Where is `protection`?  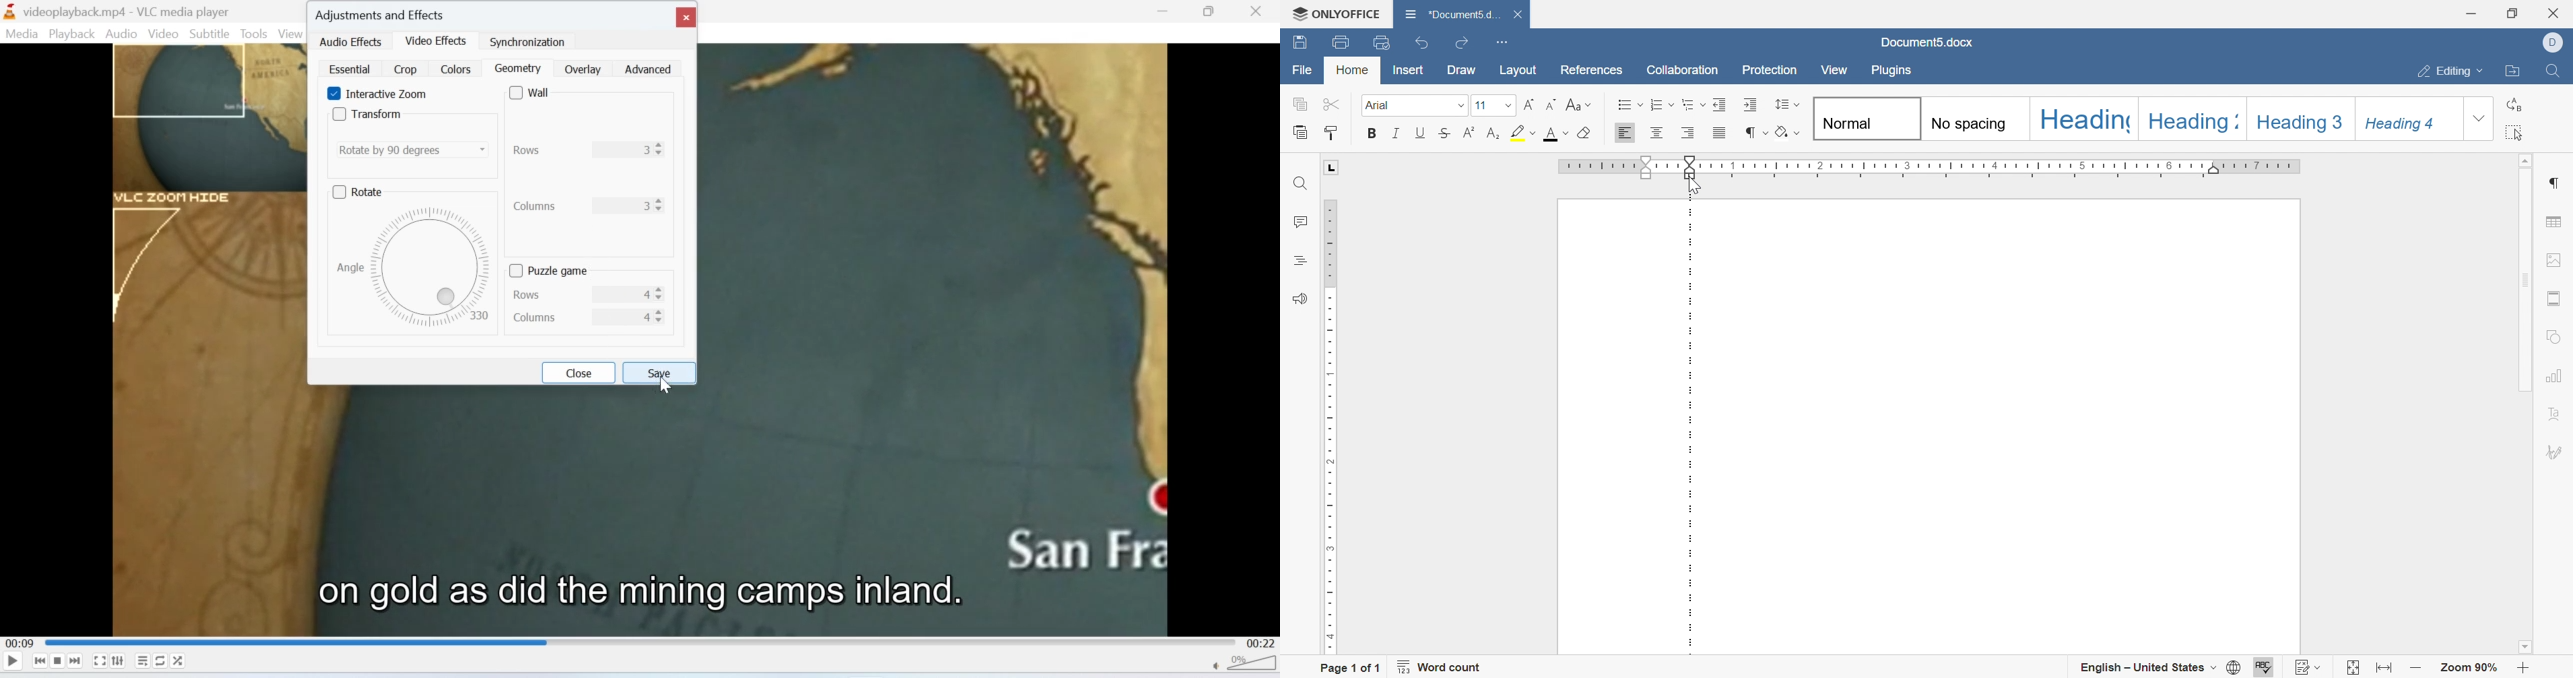 protection is located at coordinates (1769, 69).